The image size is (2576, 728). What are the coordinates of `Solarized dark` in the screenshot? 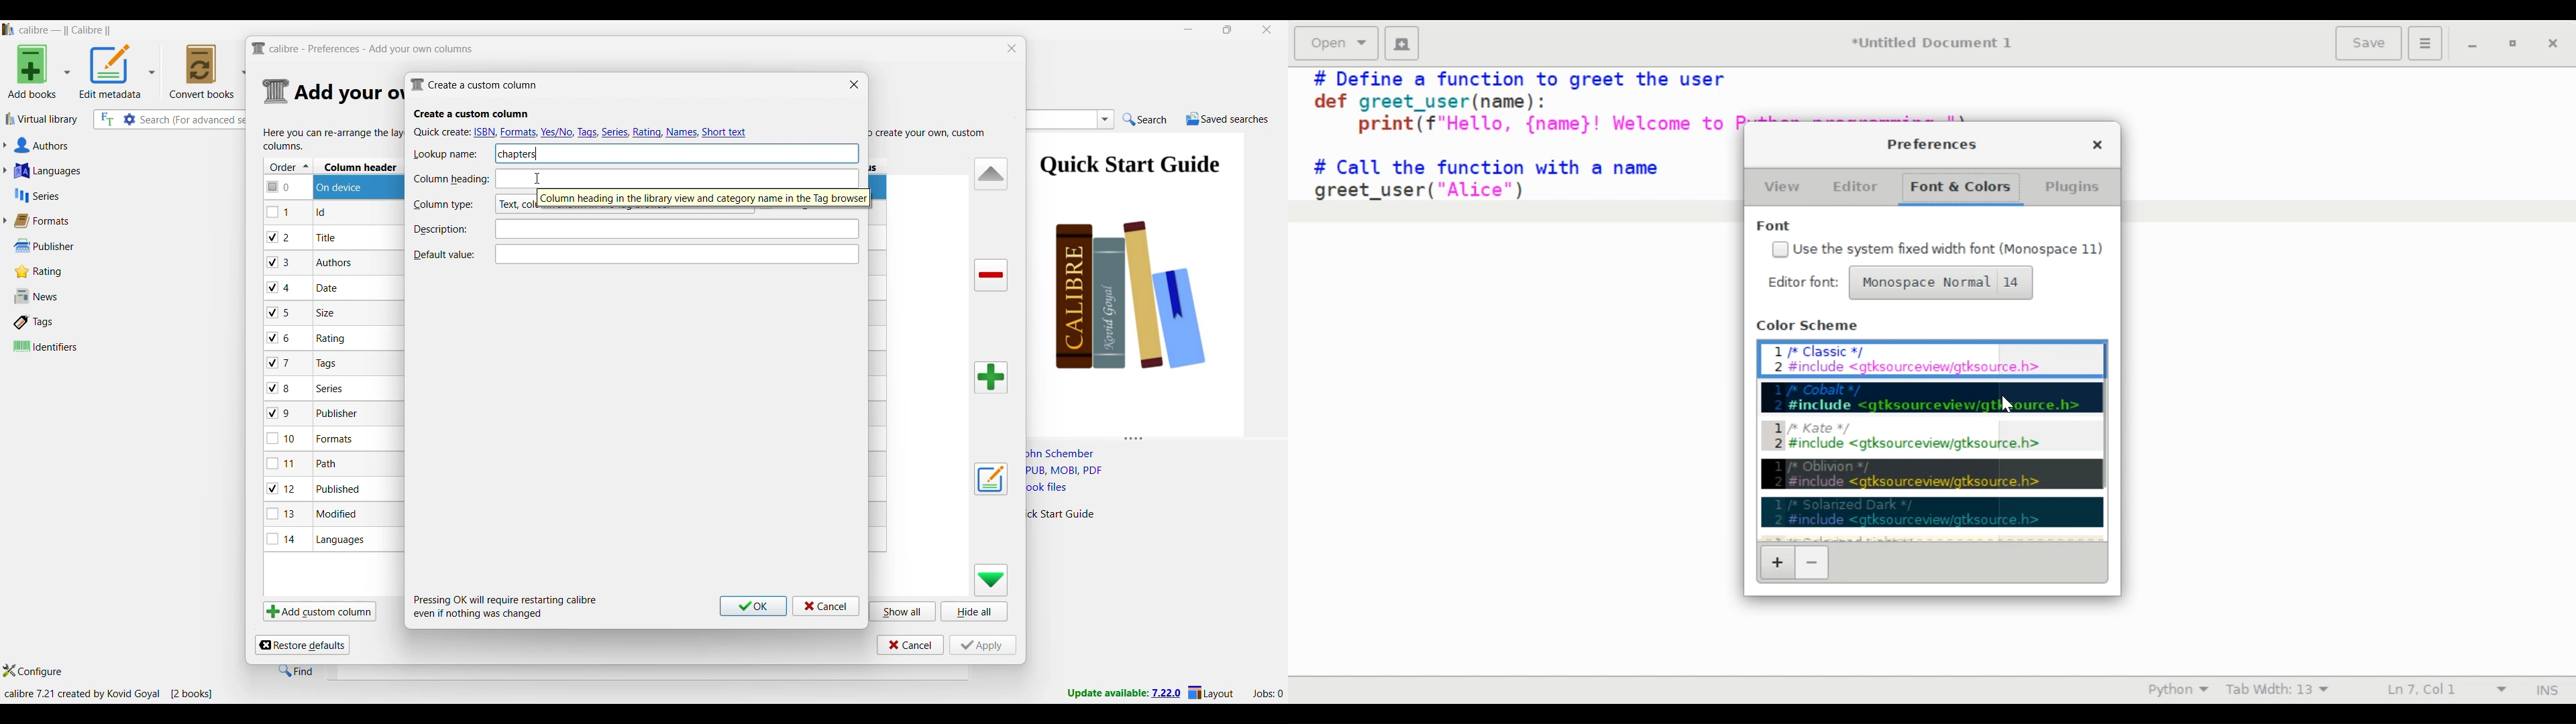 It's located at (1933, 511).